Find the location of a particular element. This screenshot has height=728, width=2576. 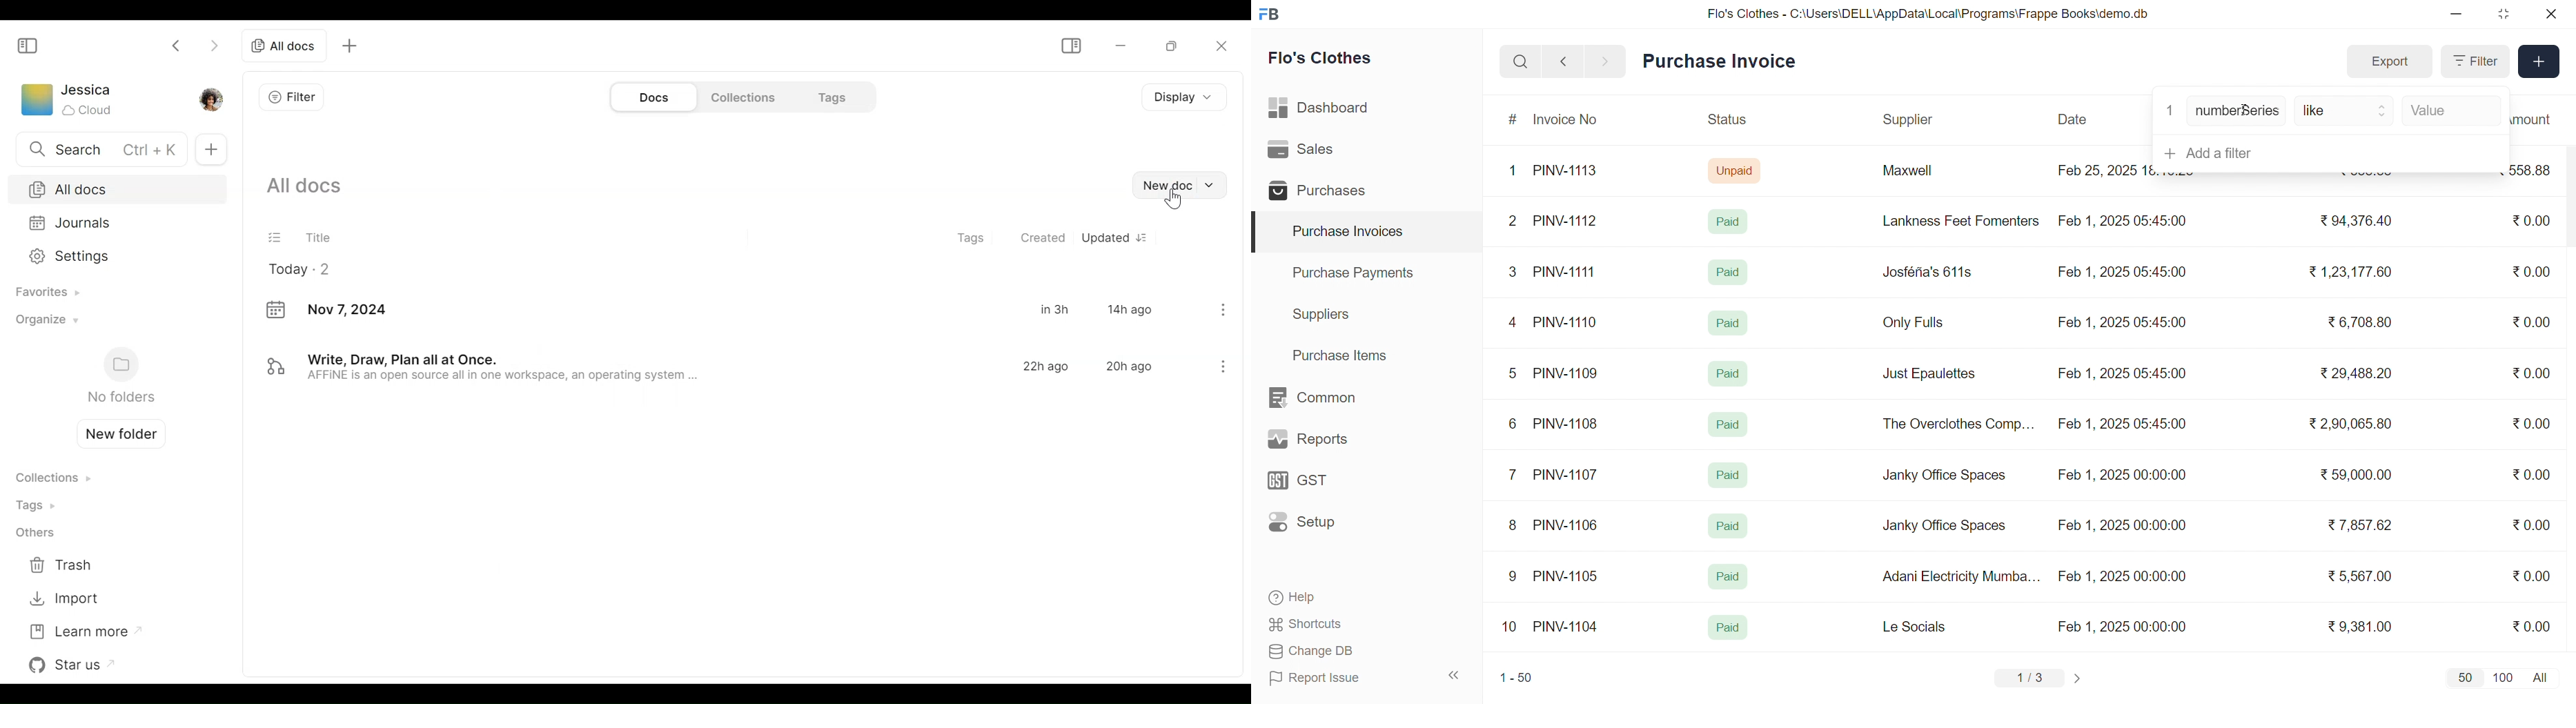

PINV-1105 is located at coordinates (1569, 576).